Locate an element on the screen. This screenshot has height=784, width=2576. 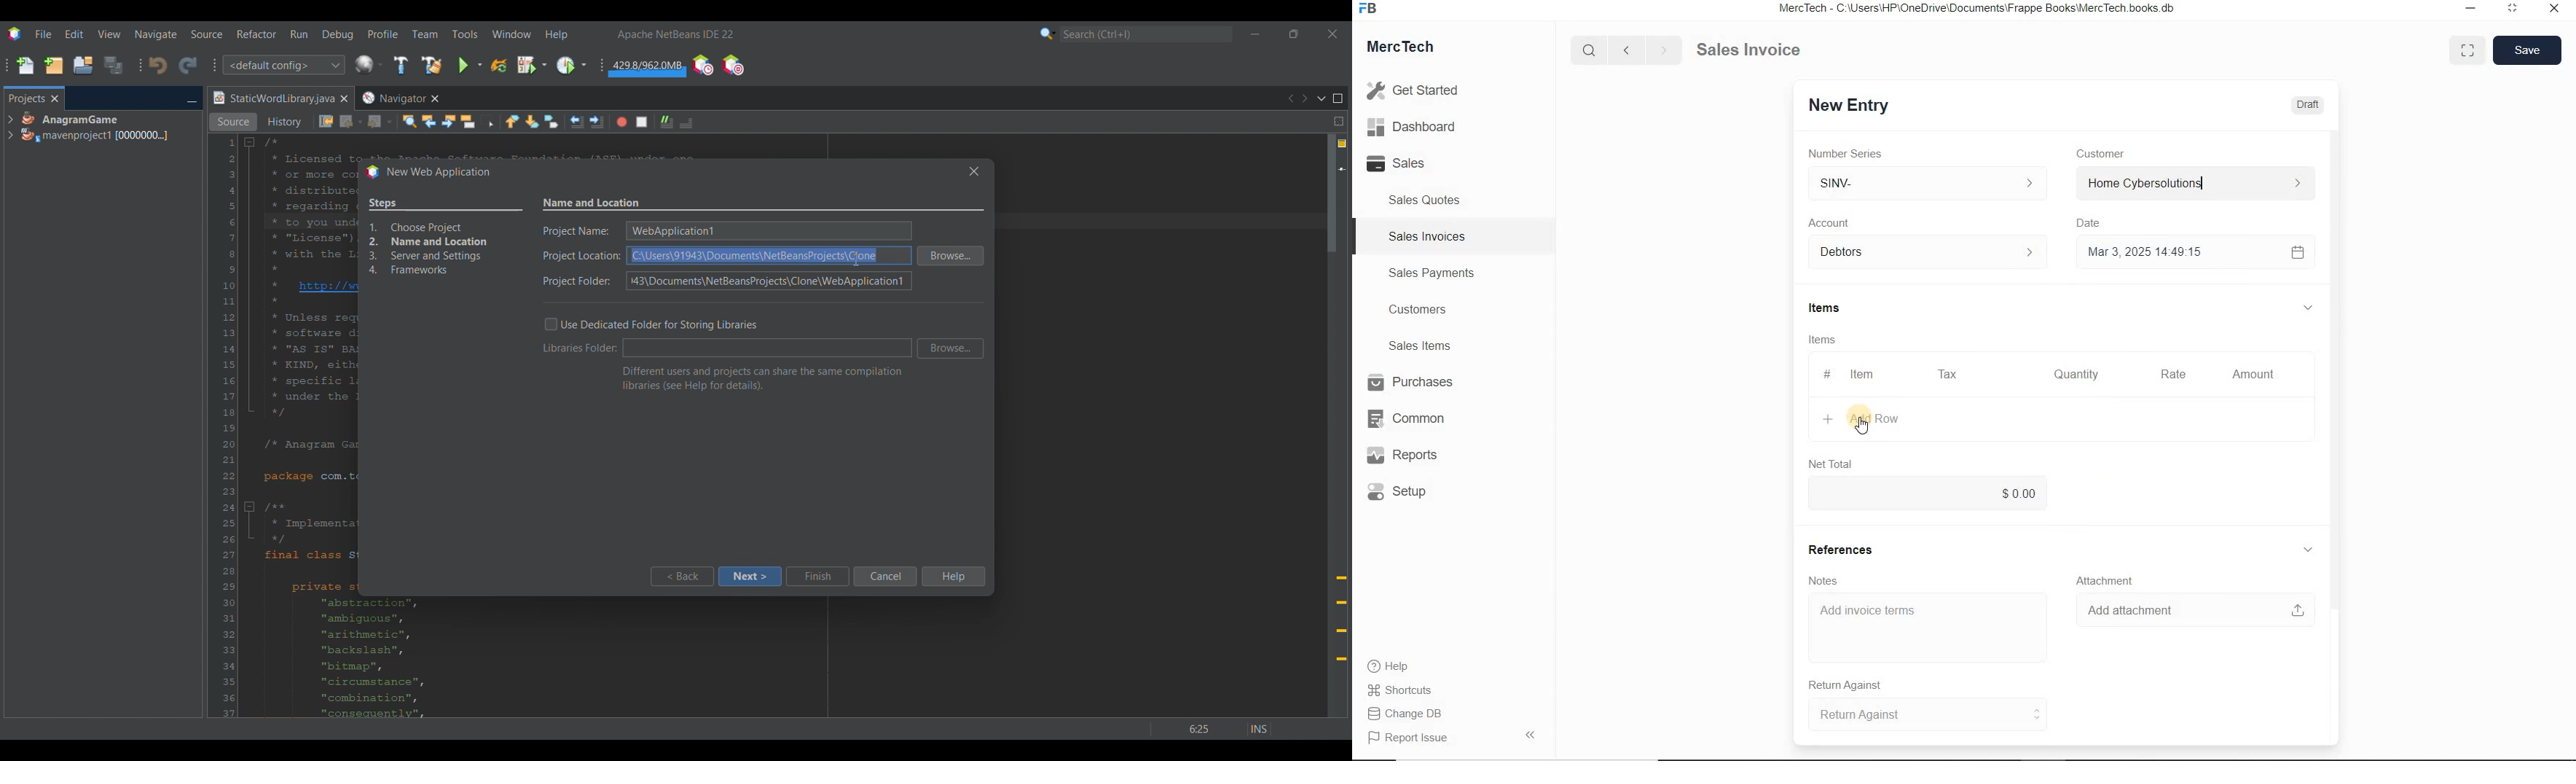
Purchases is located at coordinates (1413, 383).